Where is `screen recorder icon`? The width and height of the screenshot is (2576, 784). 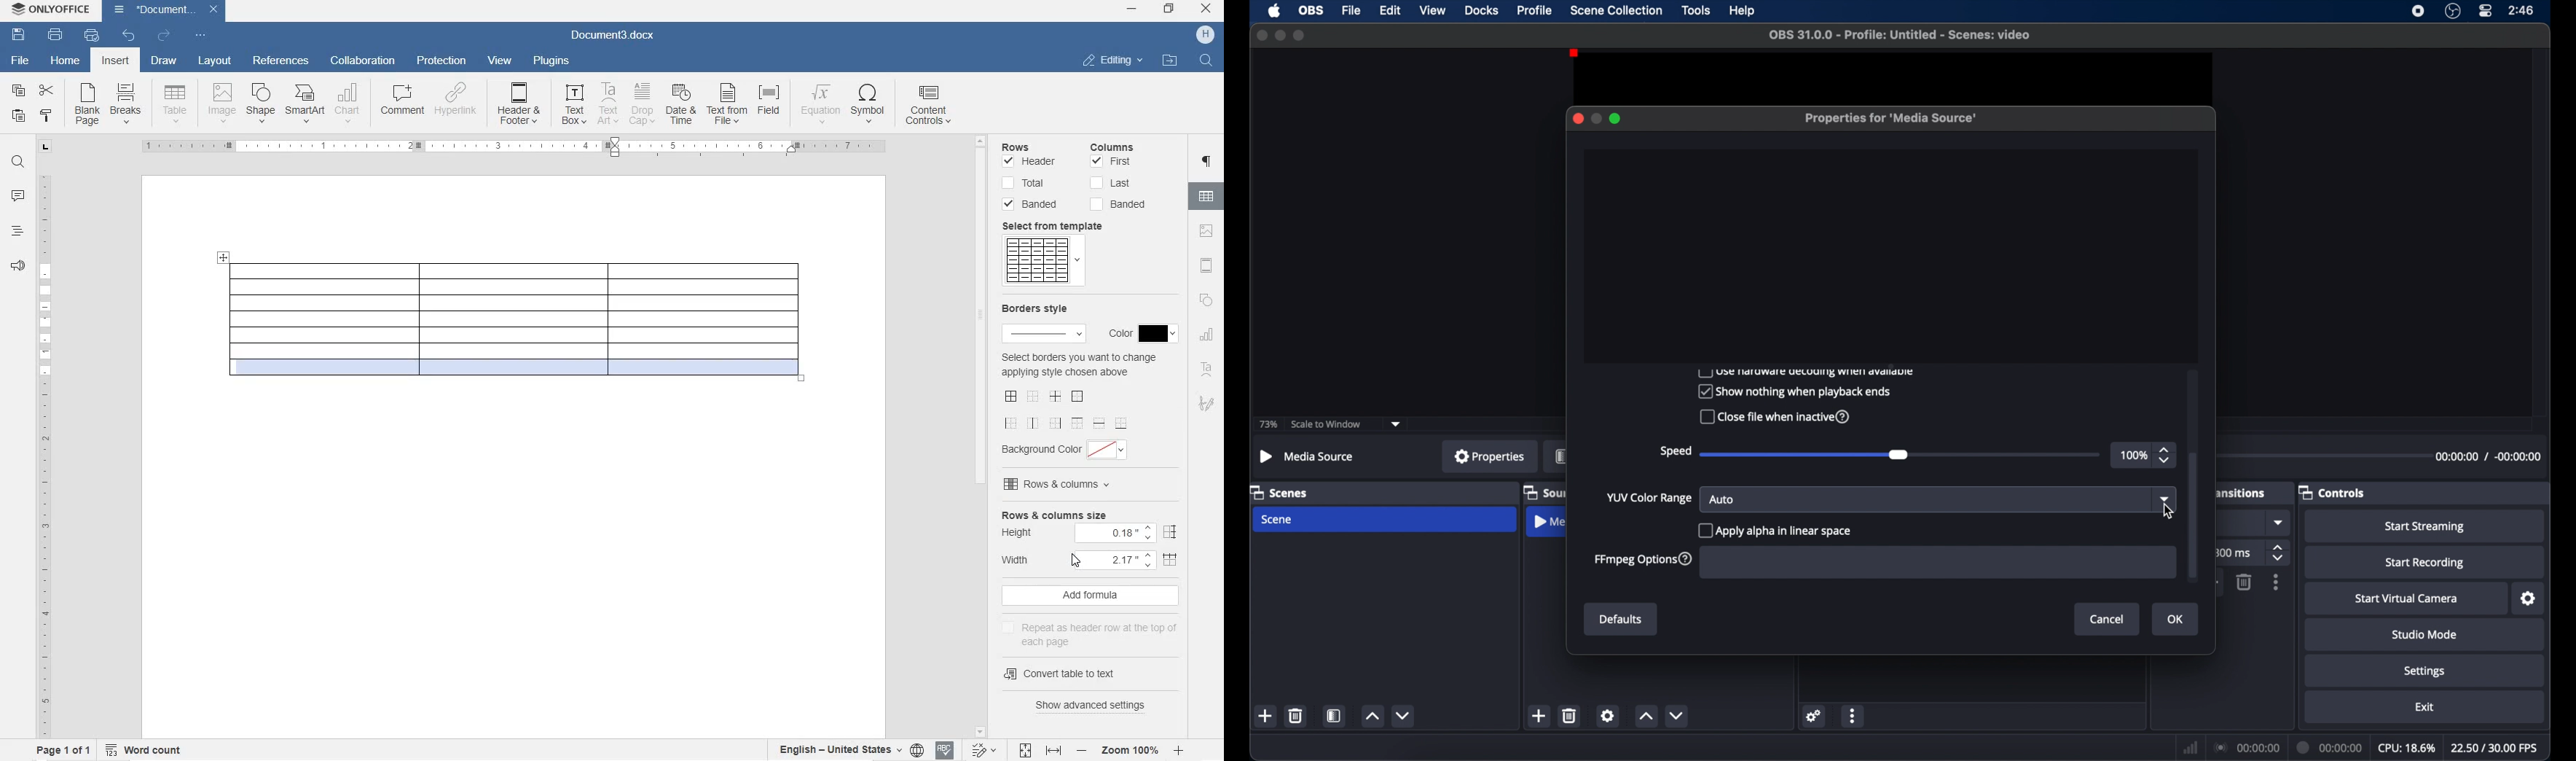
screen recorder icon is located at coordinates (2418, 11).